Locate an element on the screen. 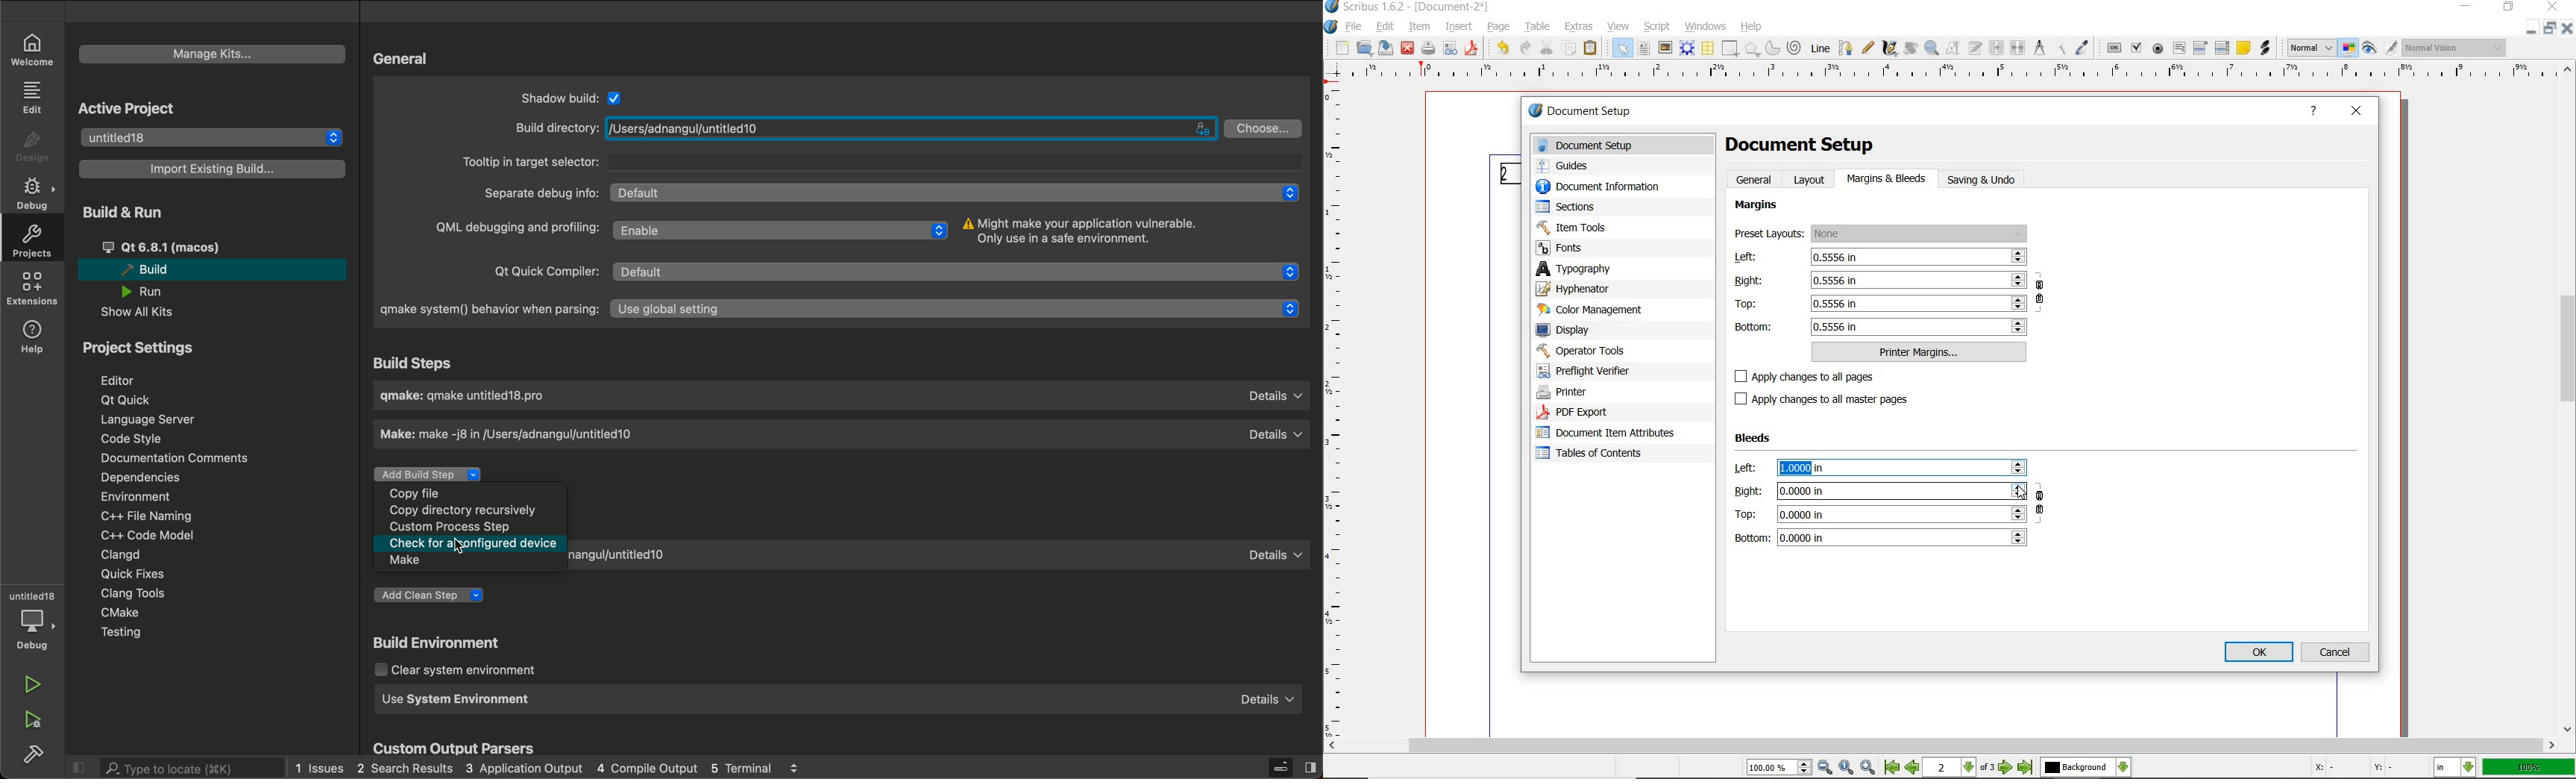  visual appearance of the display is located at coordinates (2456, 48).